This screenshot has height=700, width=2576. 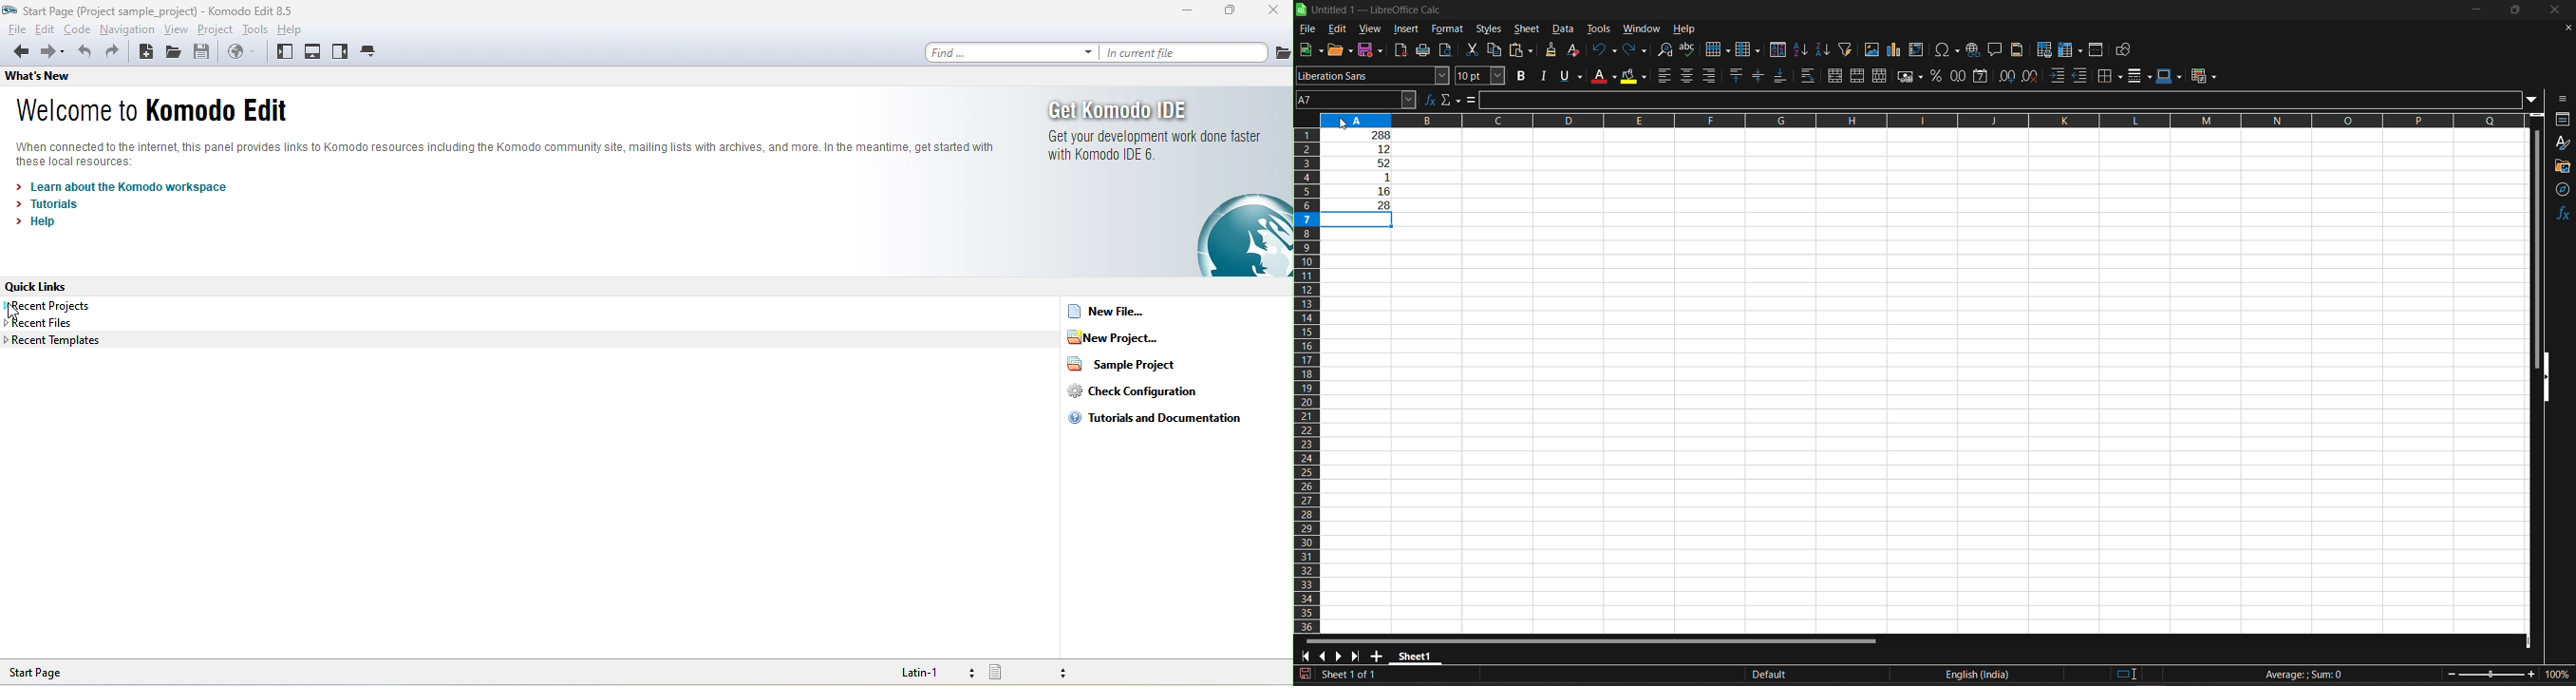 What do you see at coordinates (2559, 9) in the screenshot?
I see `close` at bounding box center [2559, 9].